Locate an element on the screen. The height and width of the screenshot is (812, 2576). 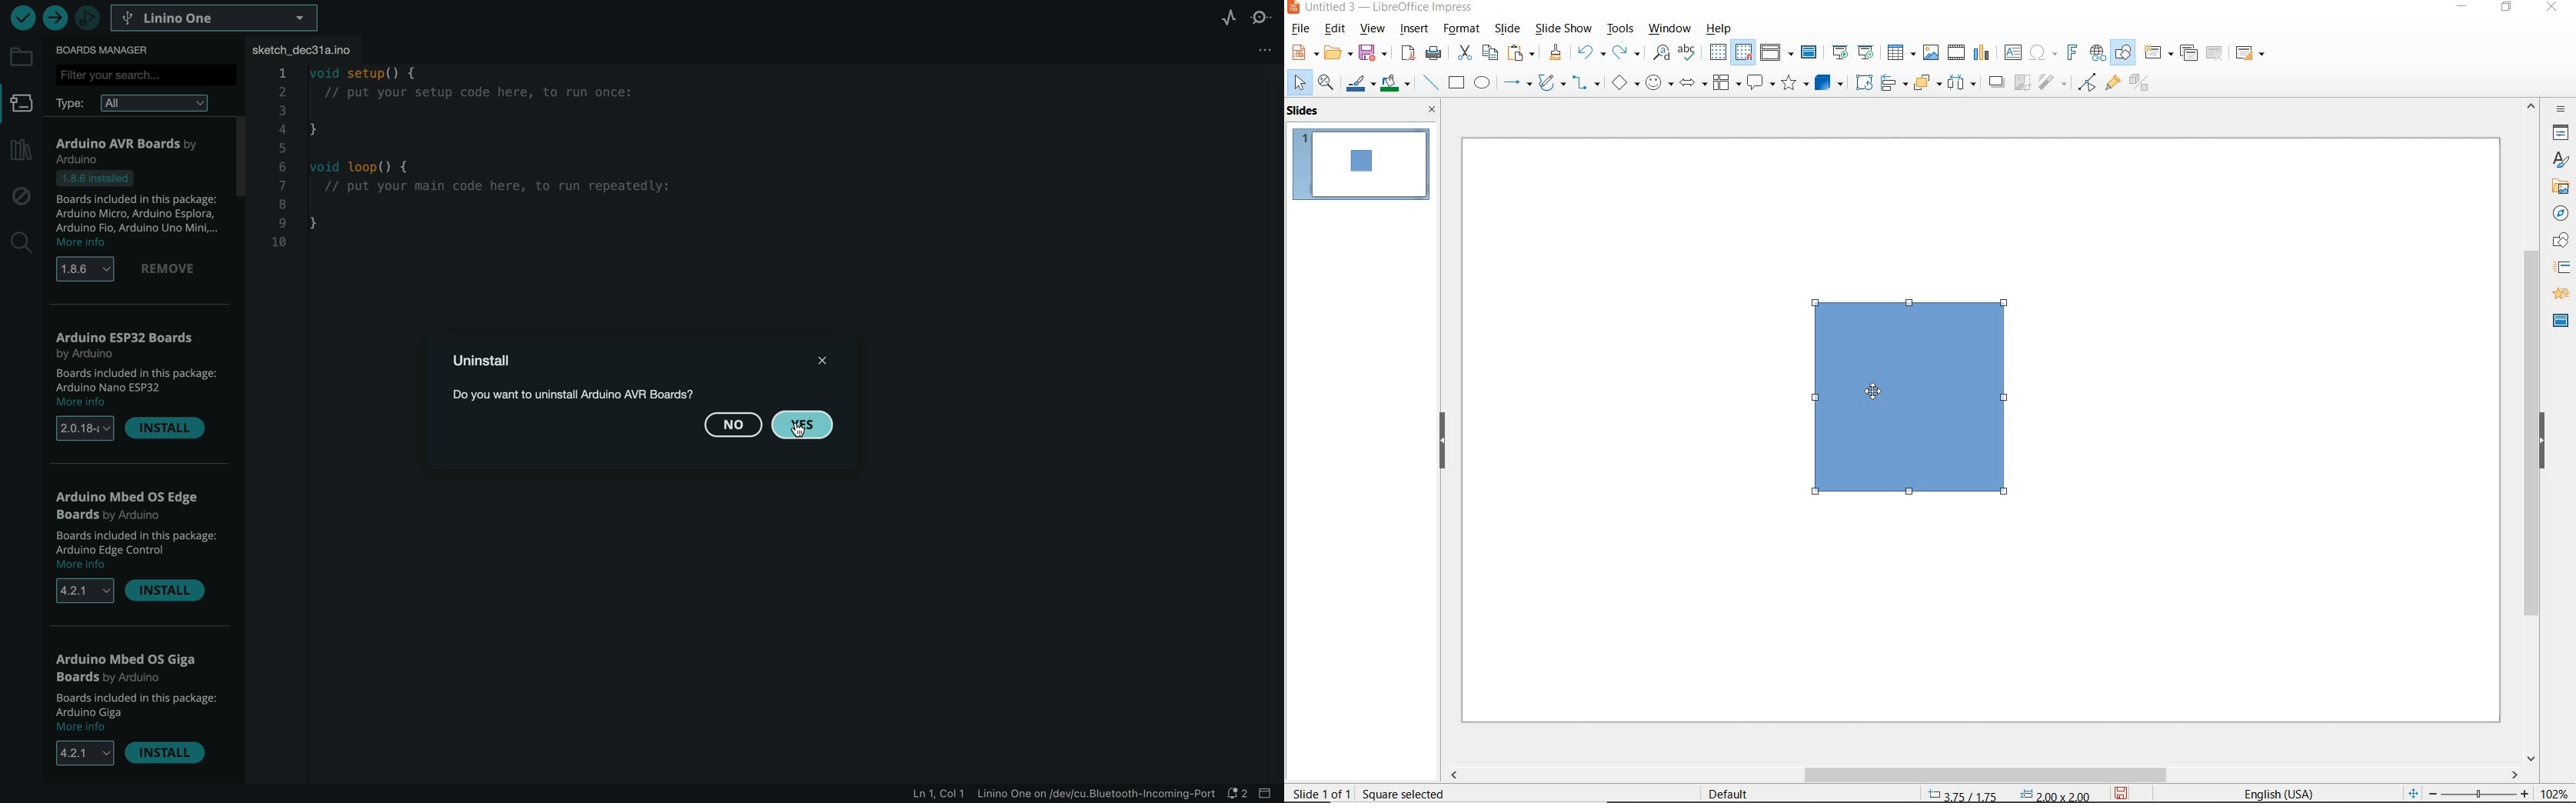
serial monitor is located at coordinates (1264, 18).